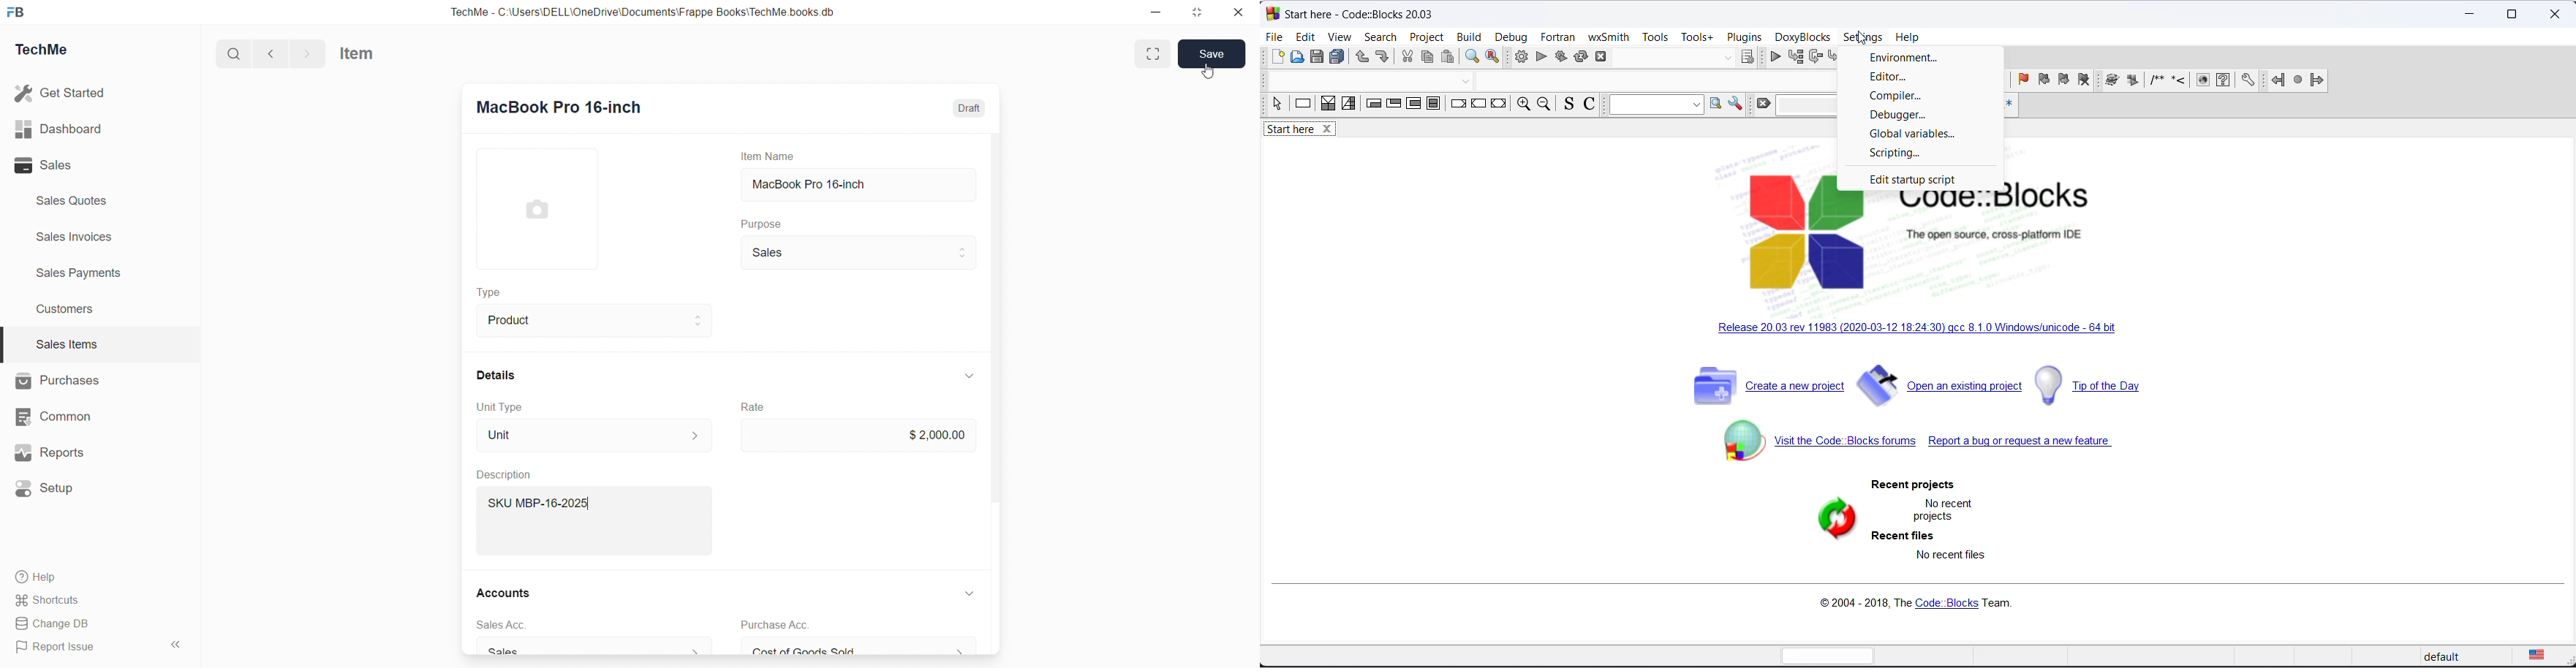 This screenshot has width=2576, height=672. Describe the element at coordinates (1337, 58) in the screenshot. I see `save all` at that location.